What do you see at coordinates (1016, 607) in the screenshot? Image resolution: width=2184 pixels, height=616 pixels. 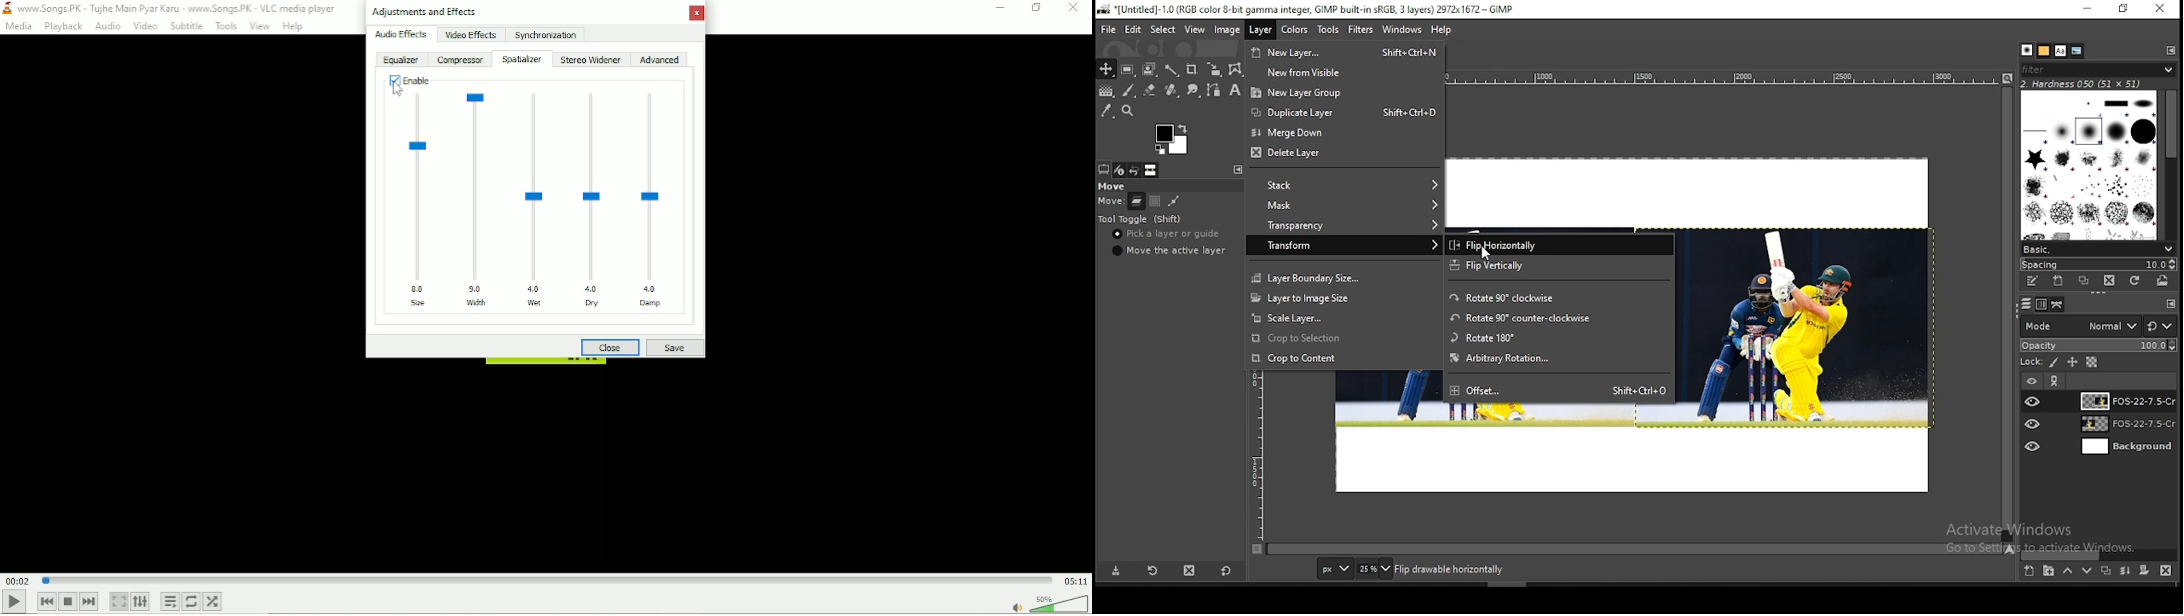 I see `mute` at bounding box center [1016, 607].